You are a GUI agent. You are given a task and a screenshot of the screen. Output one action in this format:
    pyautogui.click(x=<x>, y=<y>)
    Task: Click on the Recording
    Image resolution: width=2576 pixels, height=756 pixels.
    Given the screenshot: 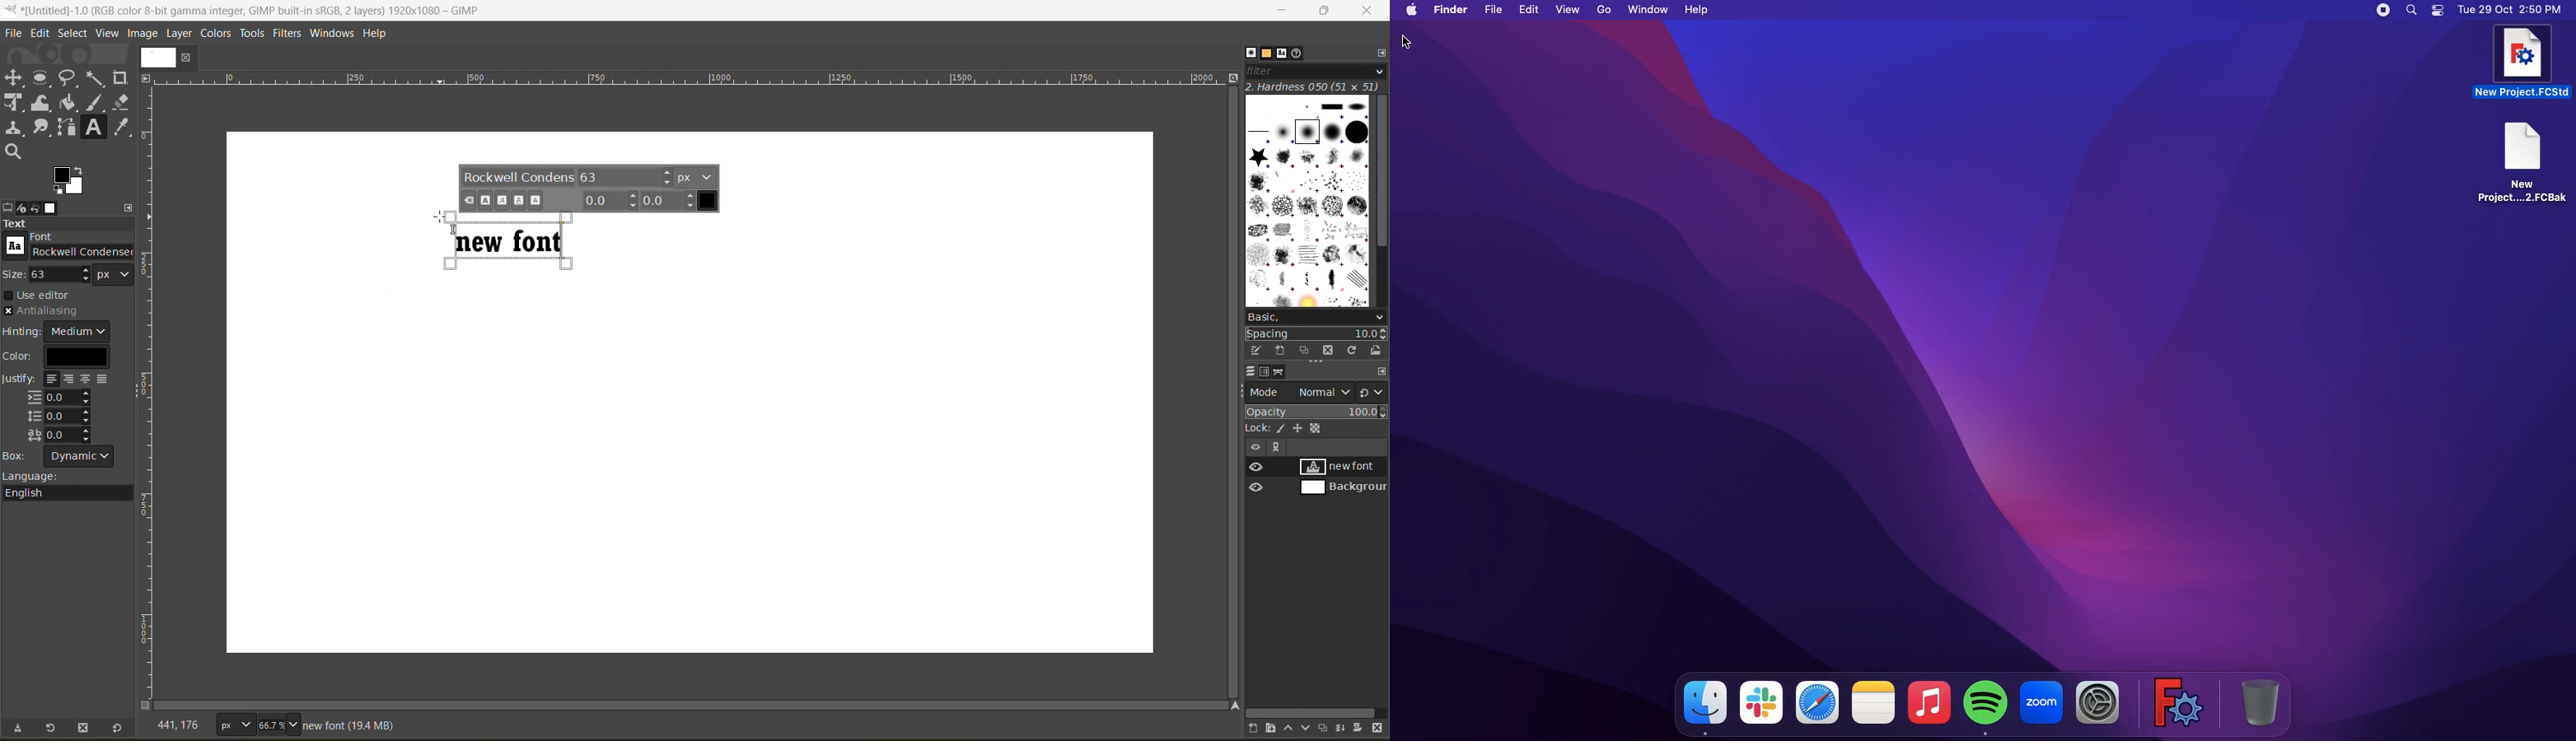 What is the action you would take?
    pyautogui.click(x=2385, y=10)
    